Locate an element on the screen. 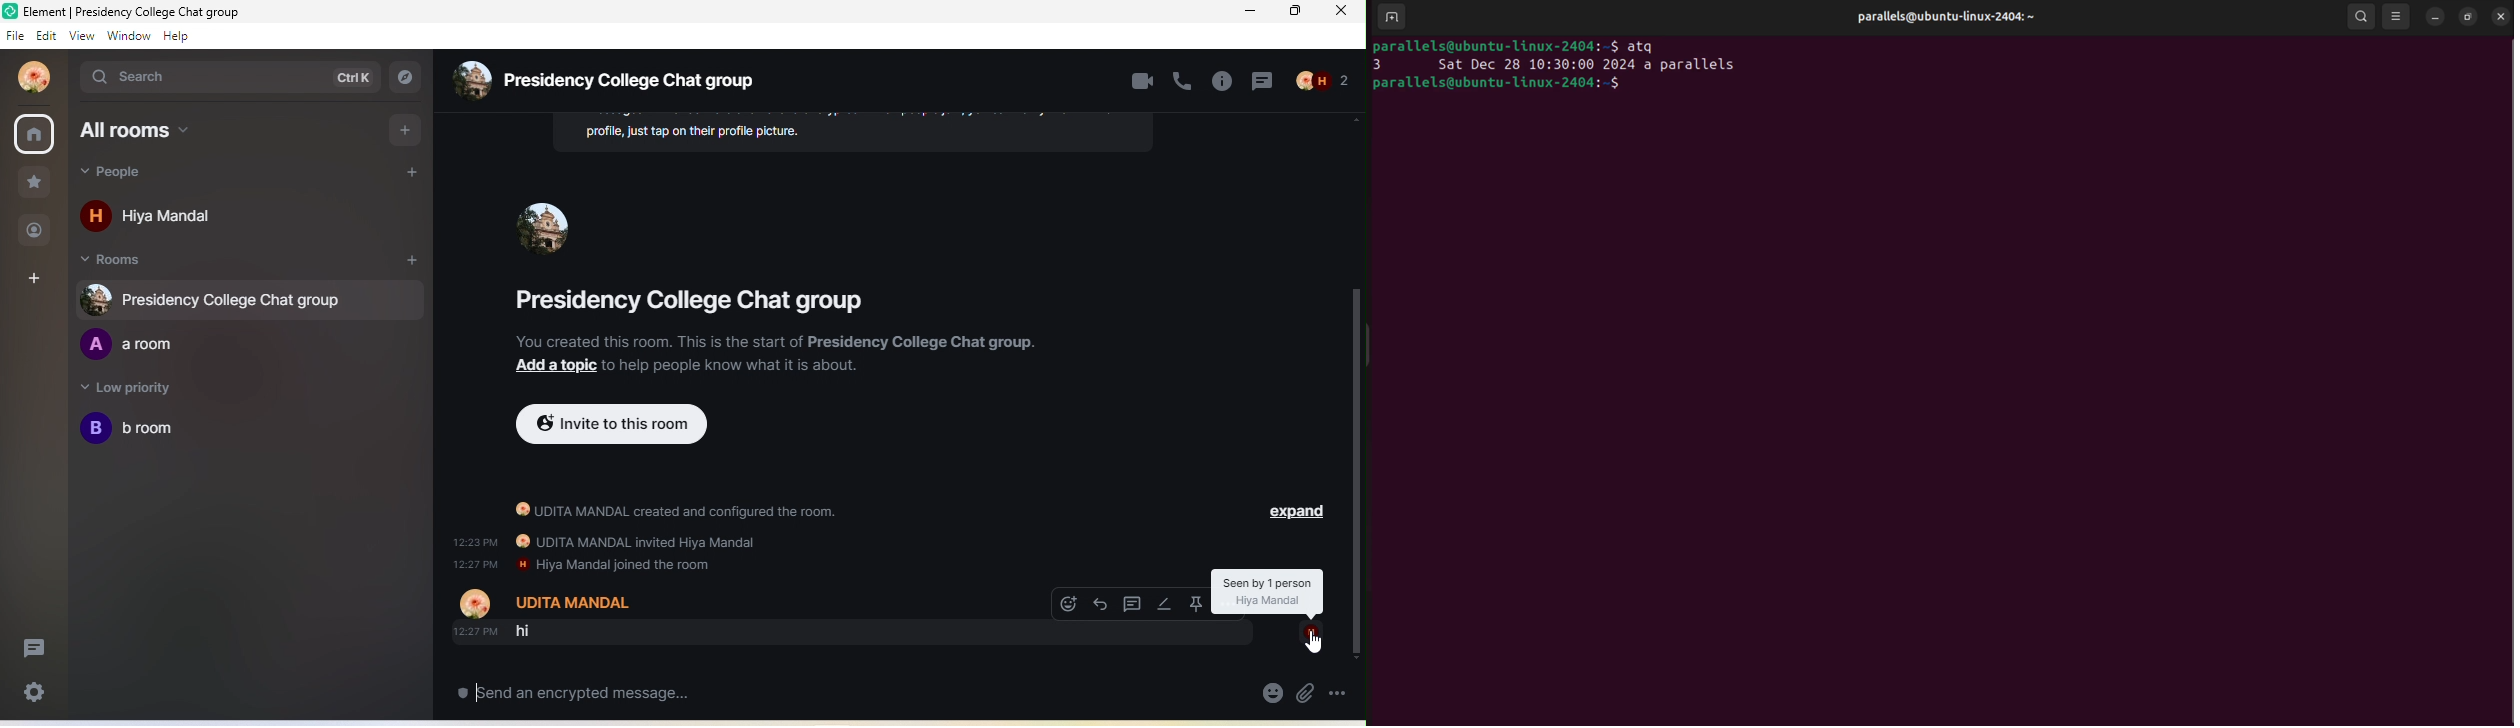  window is located at coordinates (129, 36).